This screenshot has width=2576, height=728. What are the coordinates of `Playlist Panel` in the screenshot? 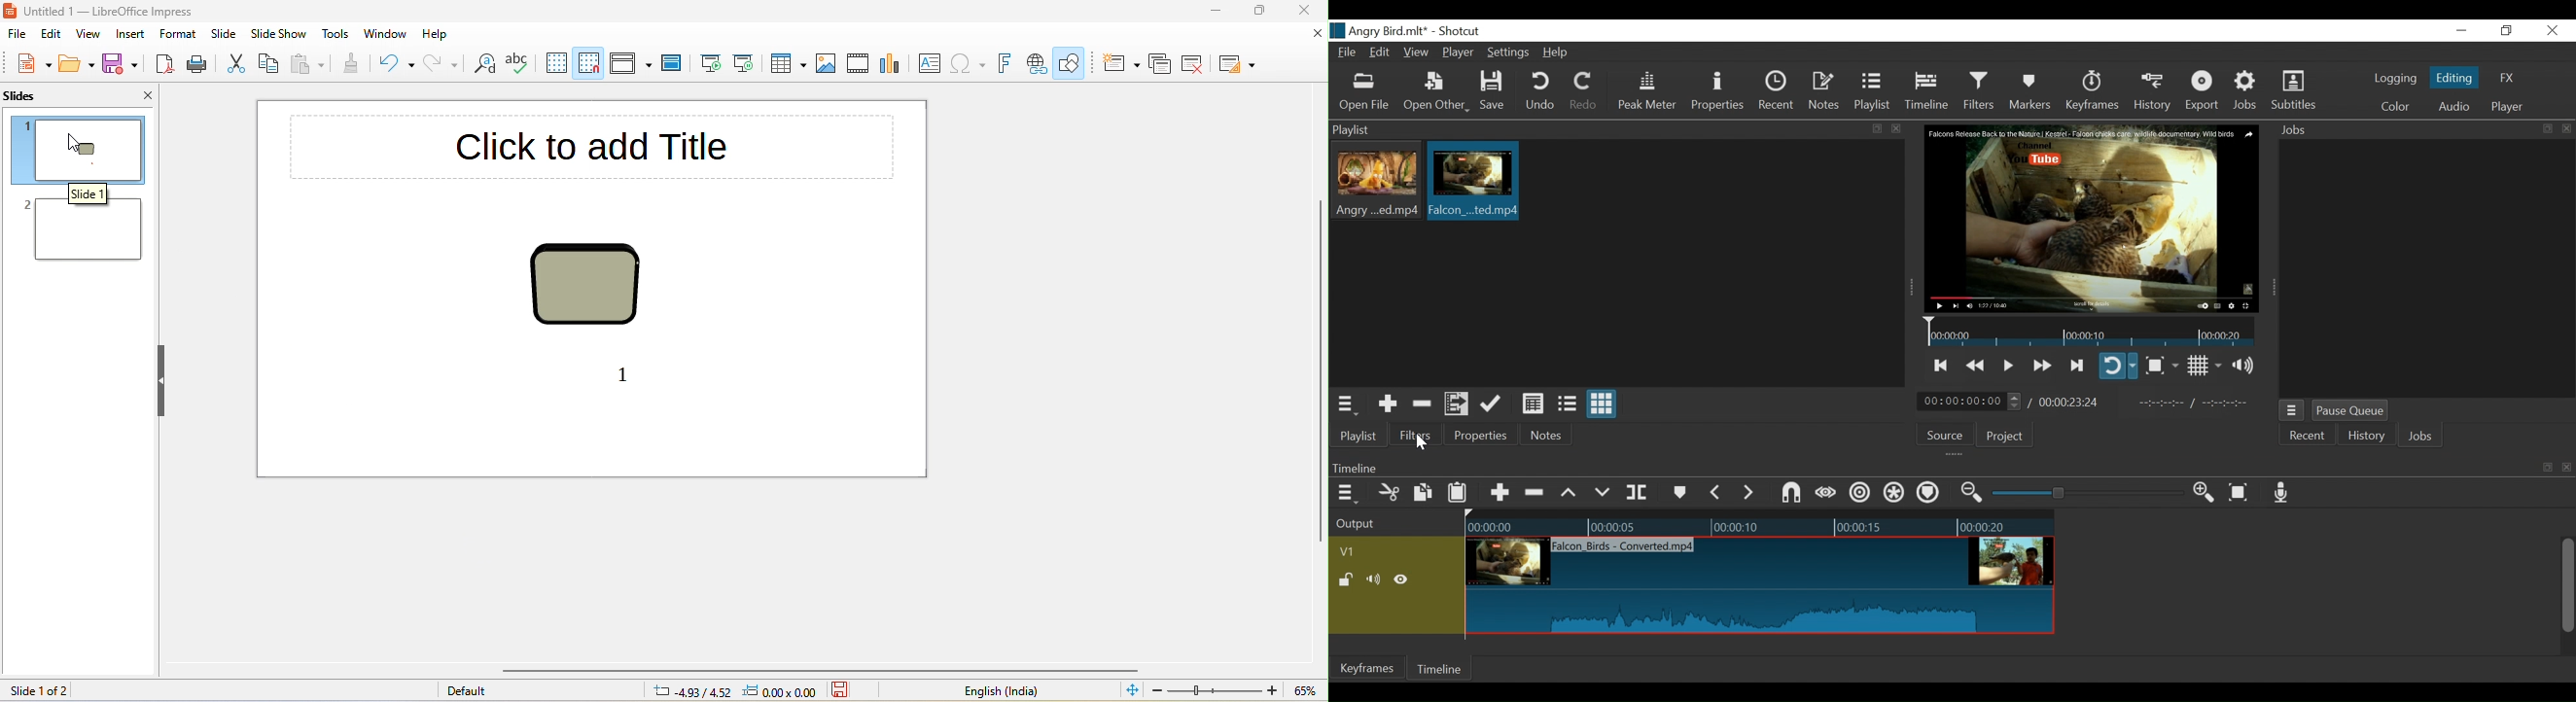 It's located at (1592, 129).